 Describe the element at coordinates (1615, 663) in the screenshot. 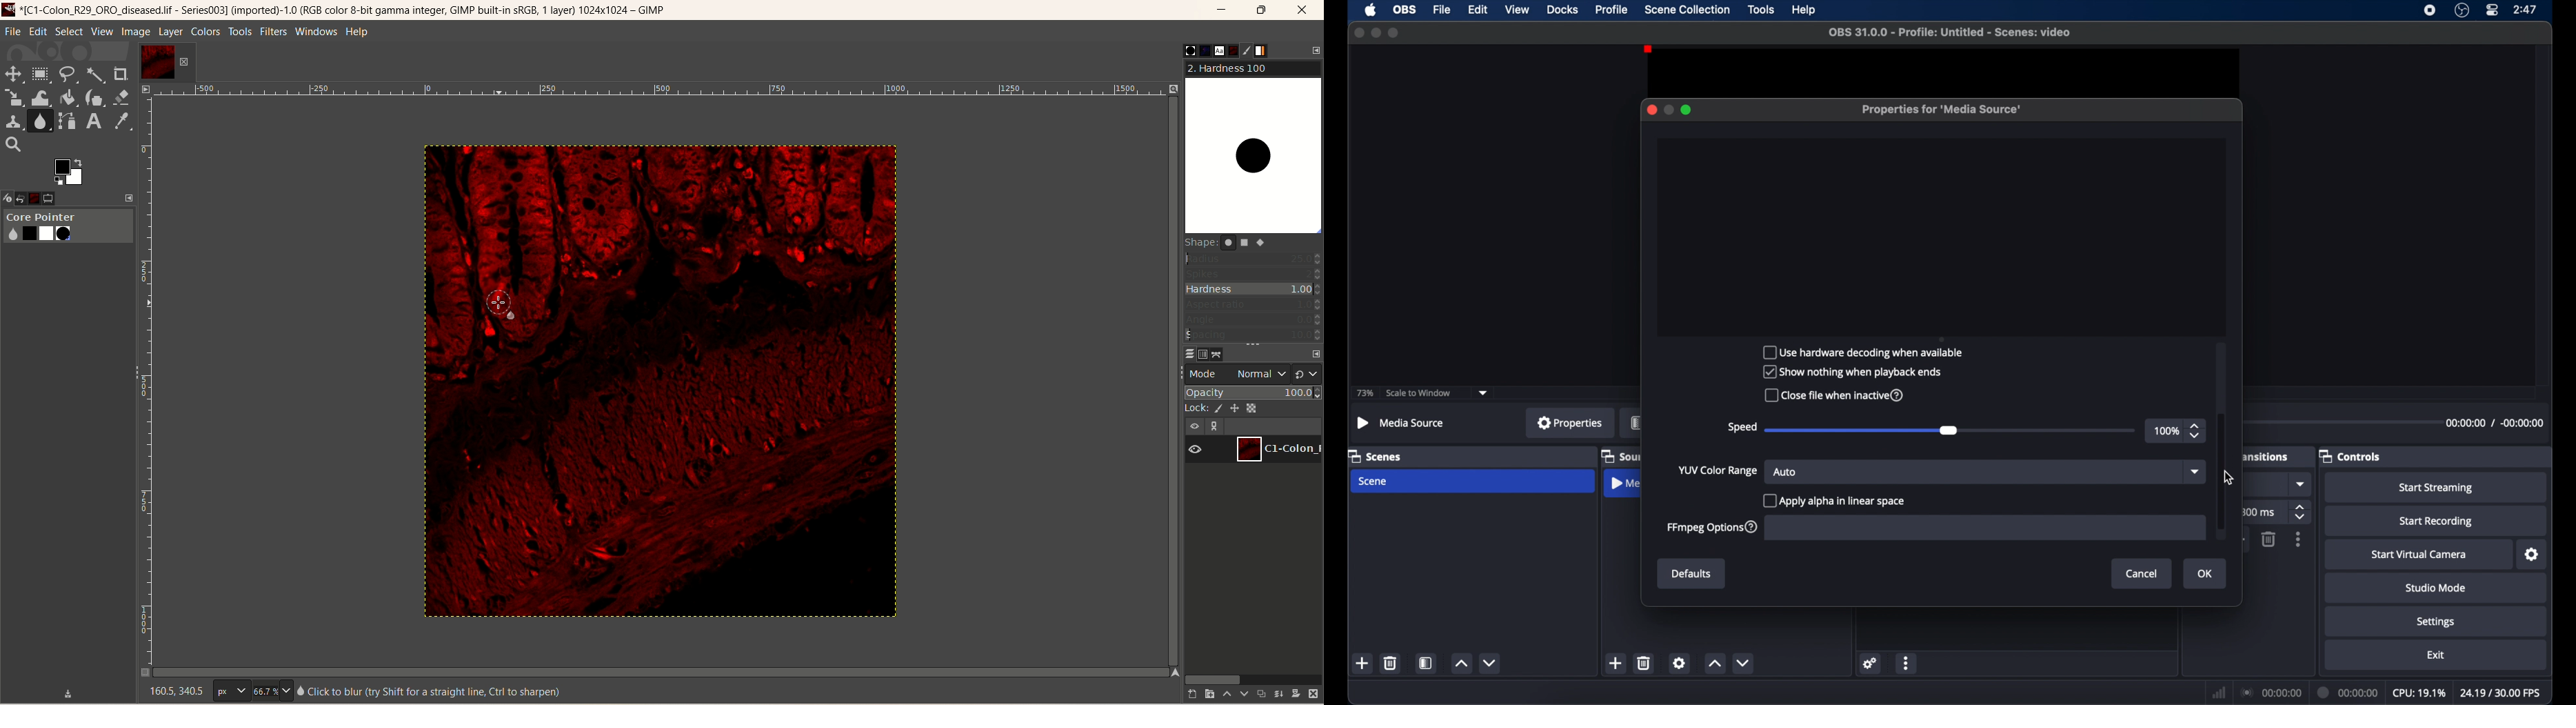

I see `add` at that location.